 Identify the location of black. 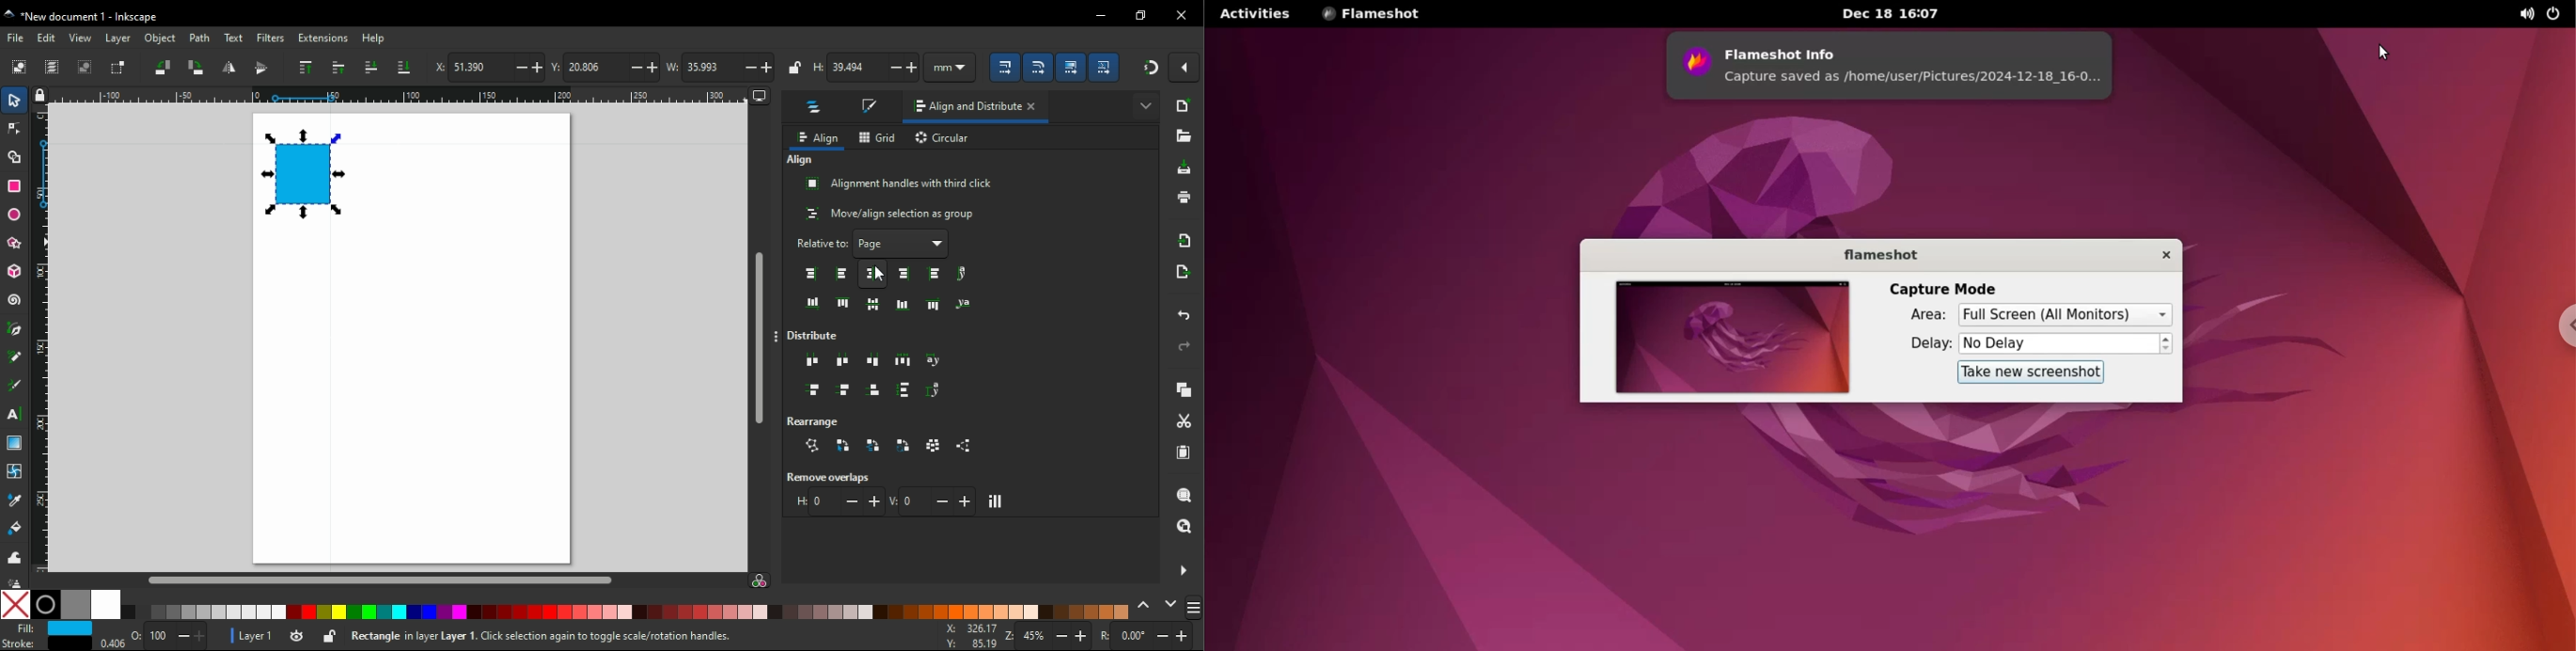
(45, 605).